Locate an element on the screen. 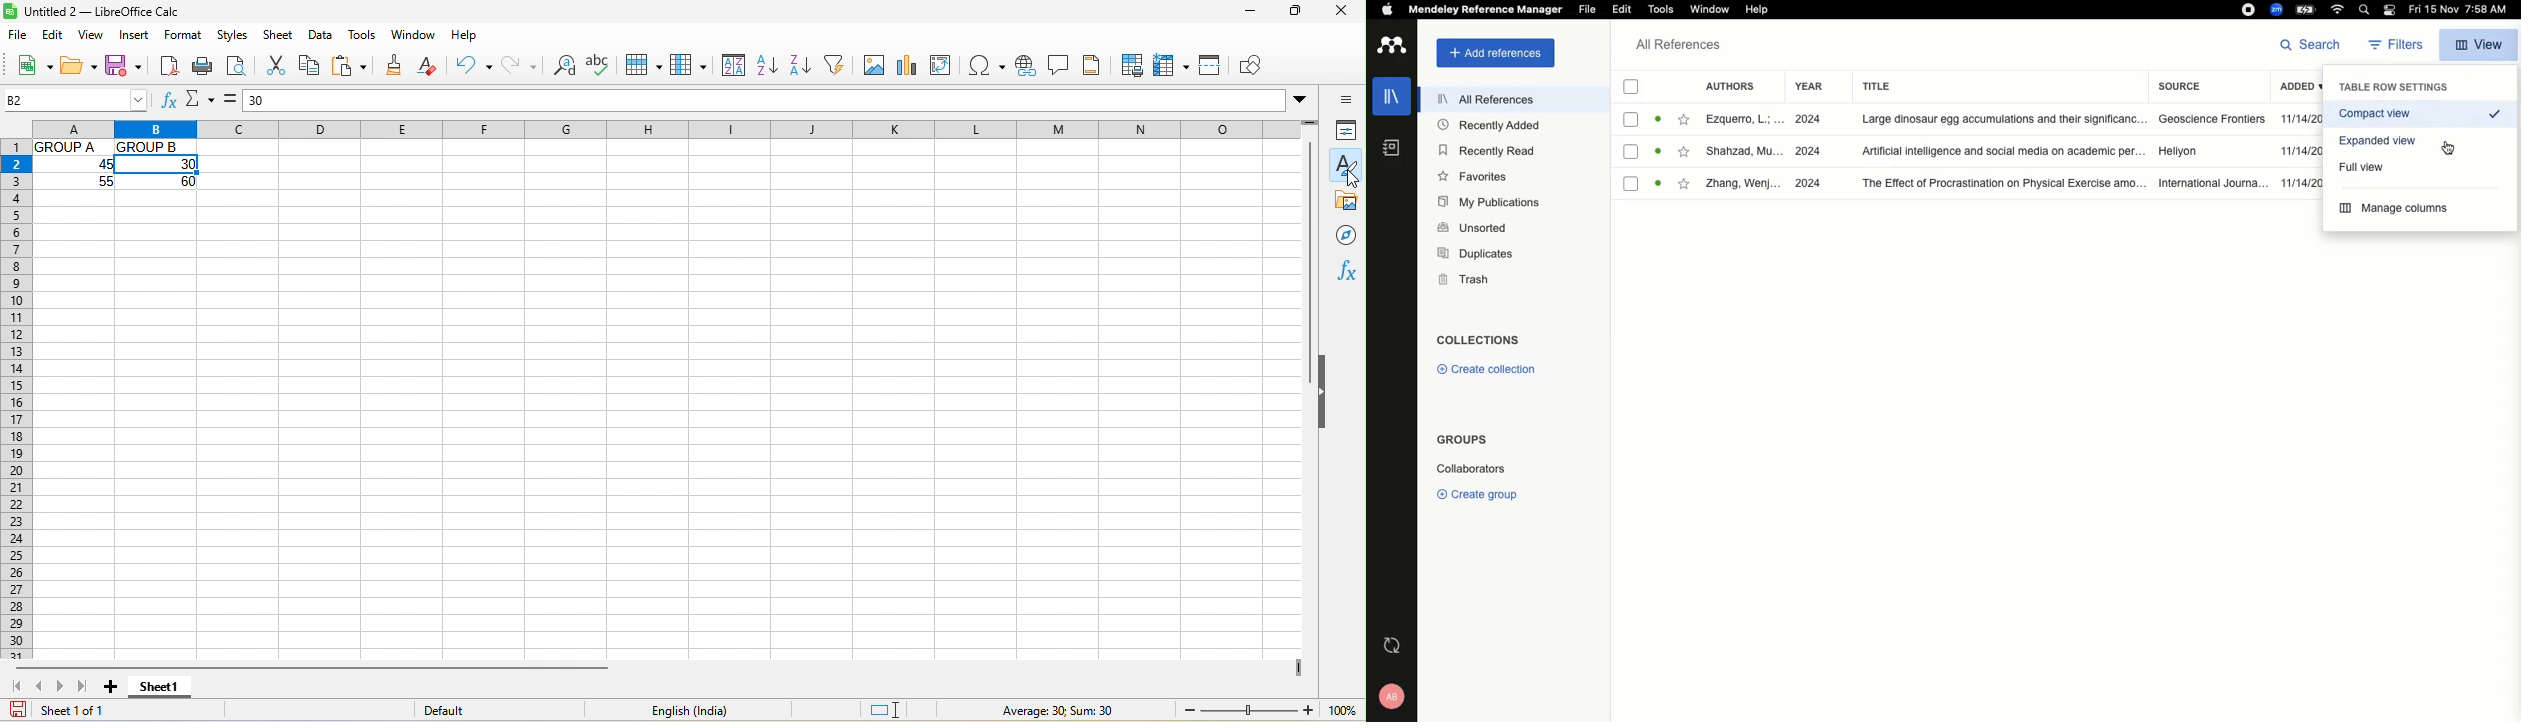 Image resolution: width=2548 pixels, height=728 pixels. show draw function is located at coordinates (1252, 64).